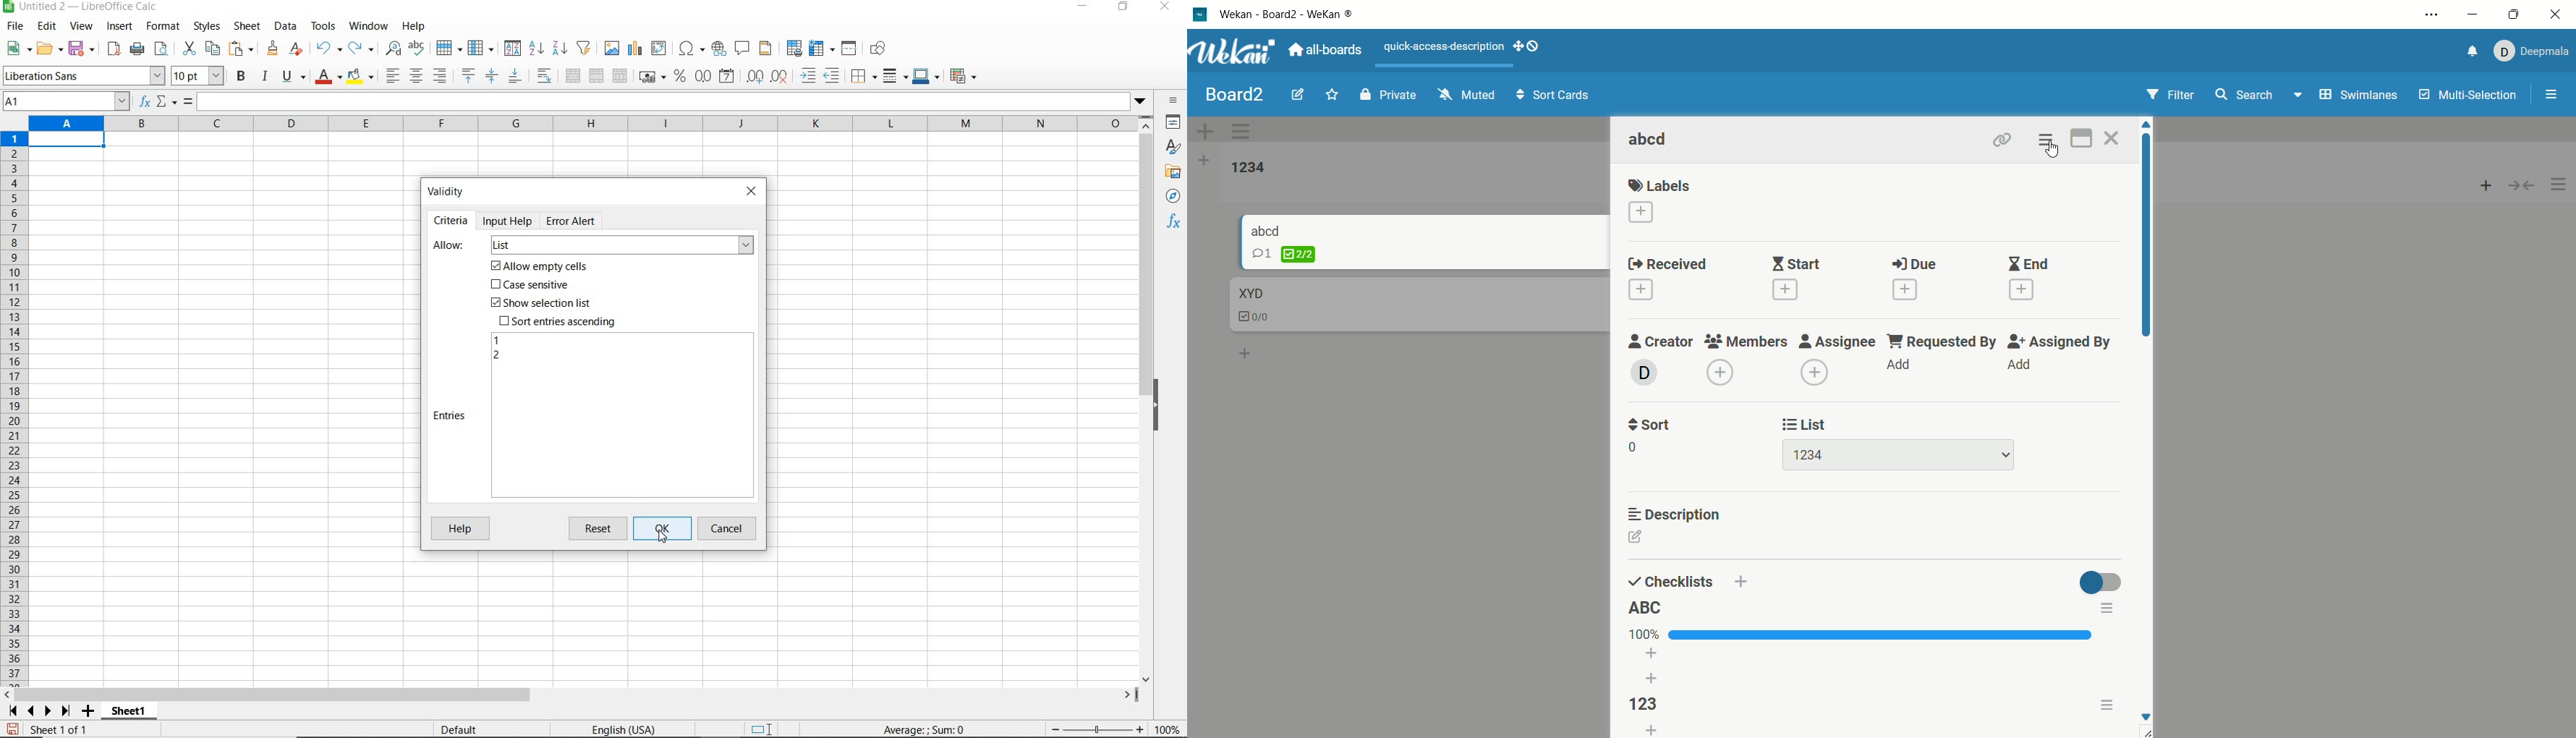  Describe the element at coordinates (763, 730) in the screenshot. I see `standard selection` at that location.